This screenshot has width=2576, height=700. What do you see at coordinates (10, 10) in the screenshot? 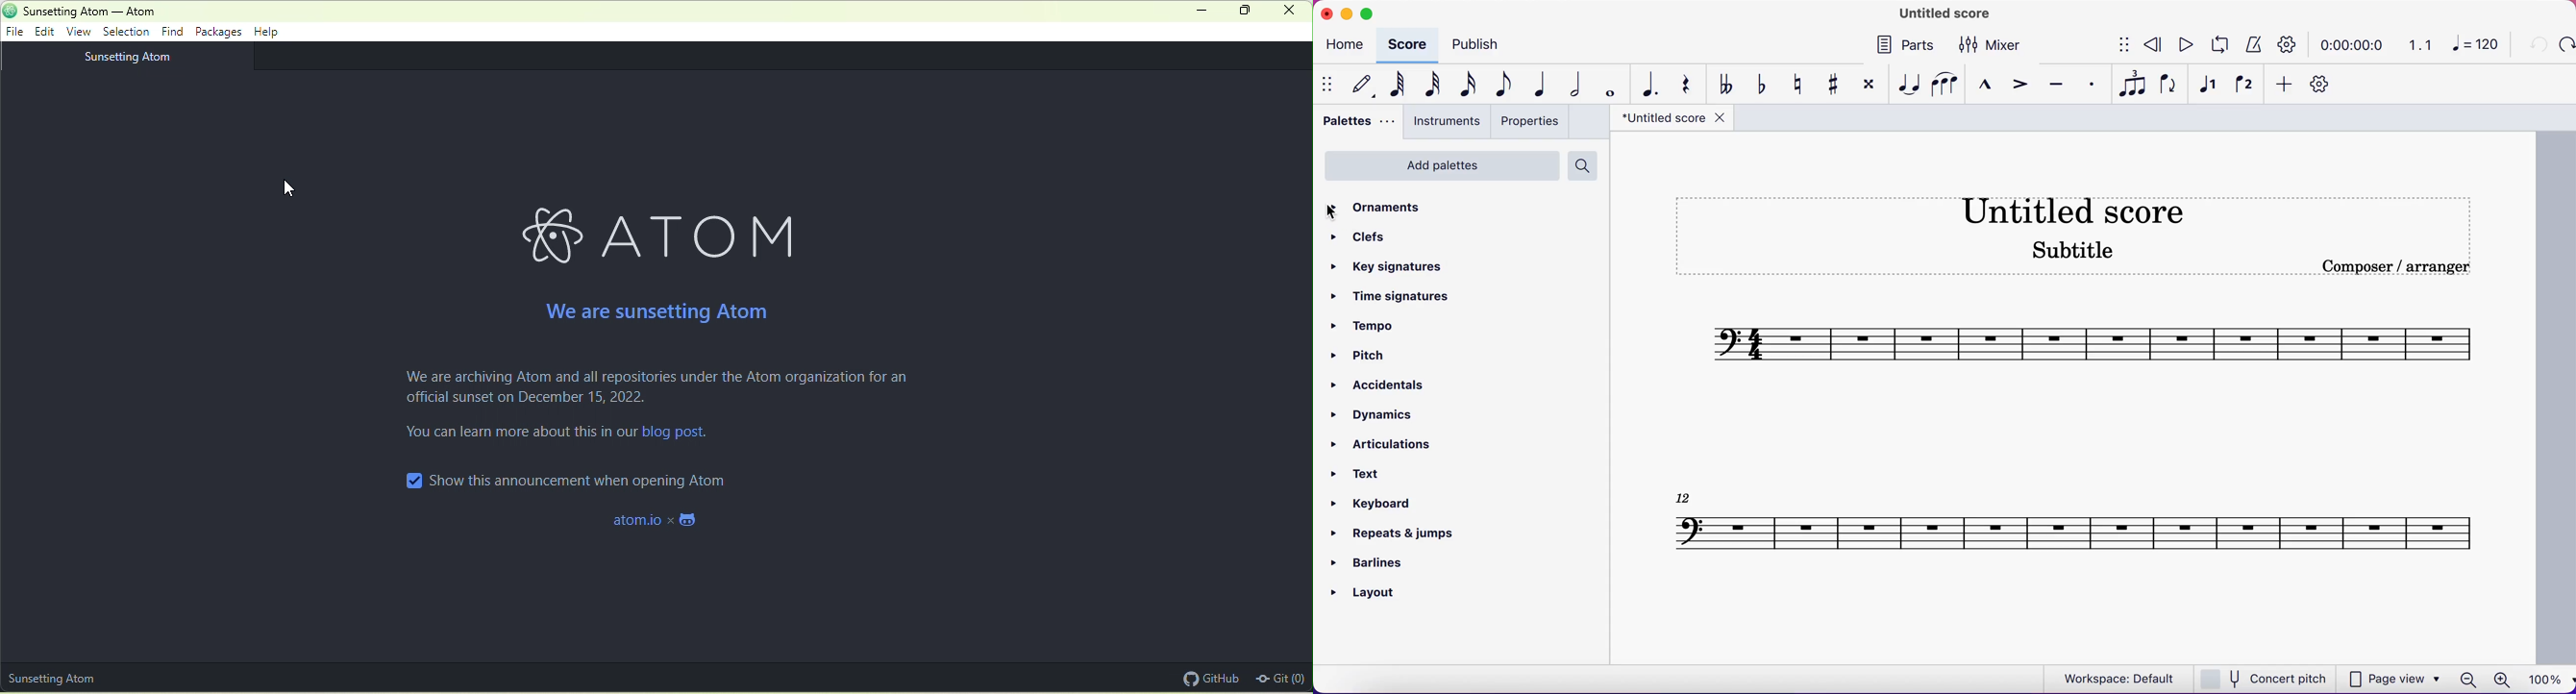
I see `atom logo` at bounding box center [10, 10].